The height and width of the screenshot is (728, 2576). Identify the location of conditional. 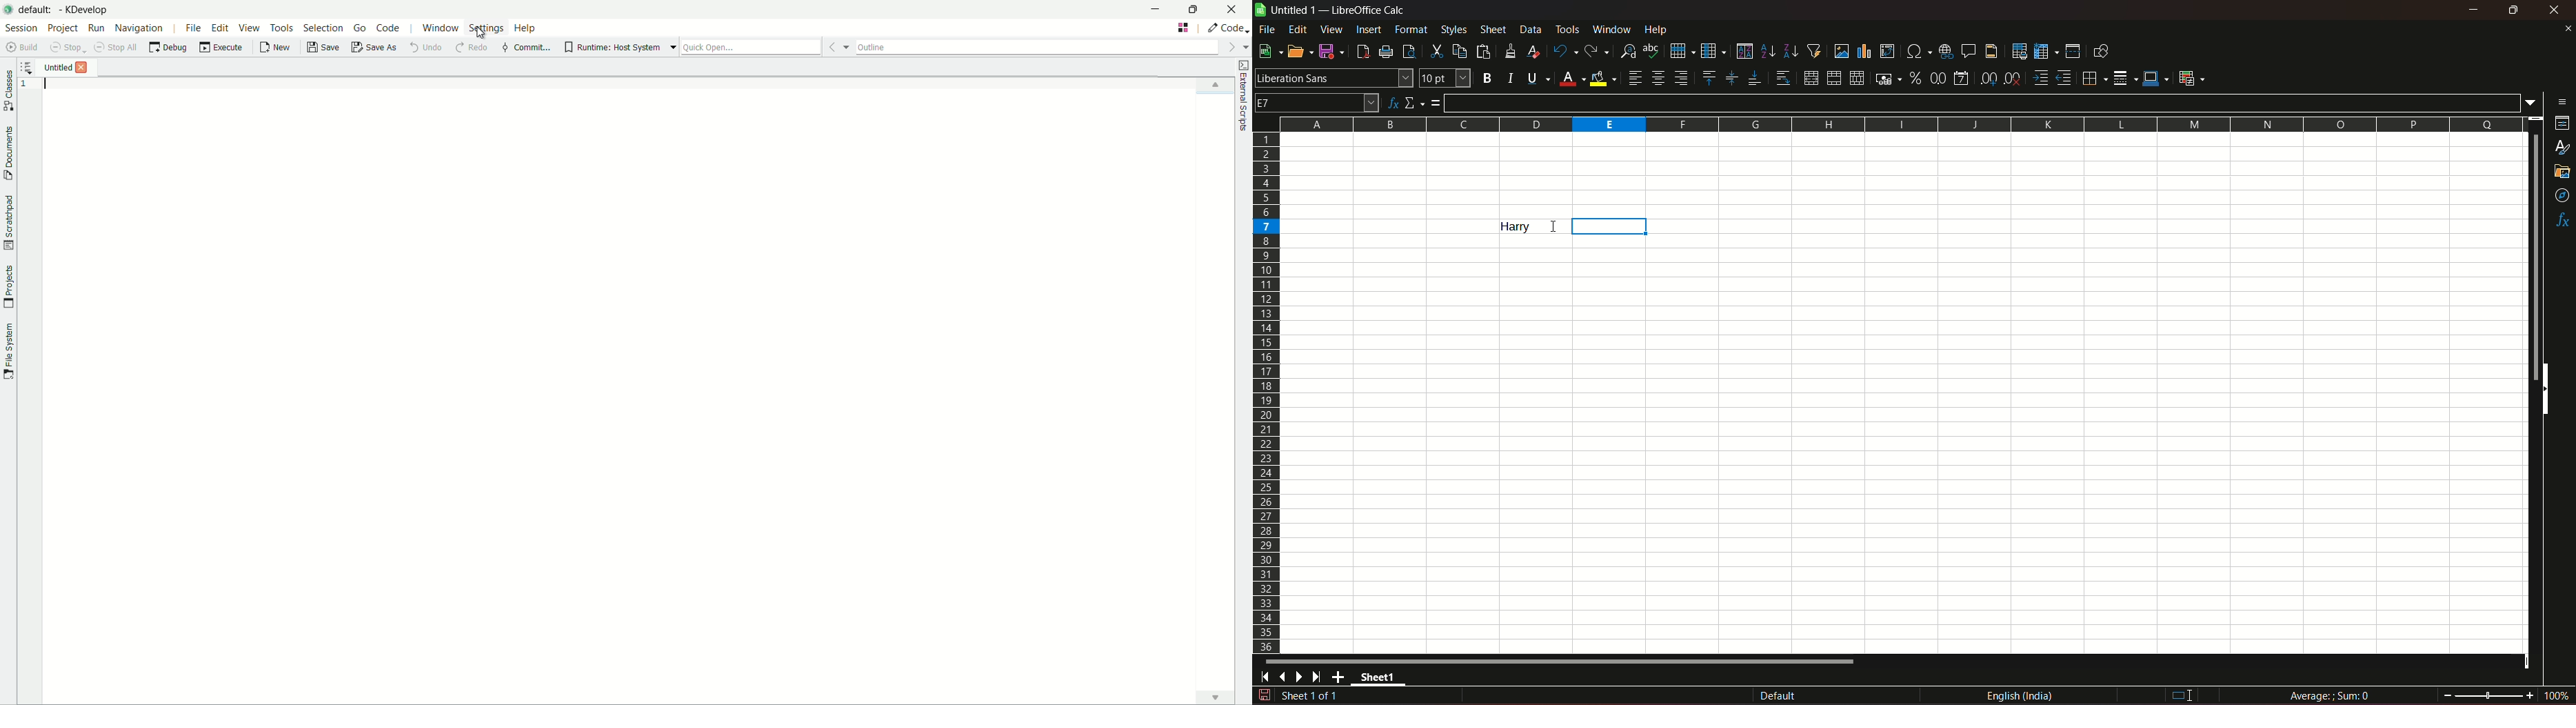
(2191, 77).